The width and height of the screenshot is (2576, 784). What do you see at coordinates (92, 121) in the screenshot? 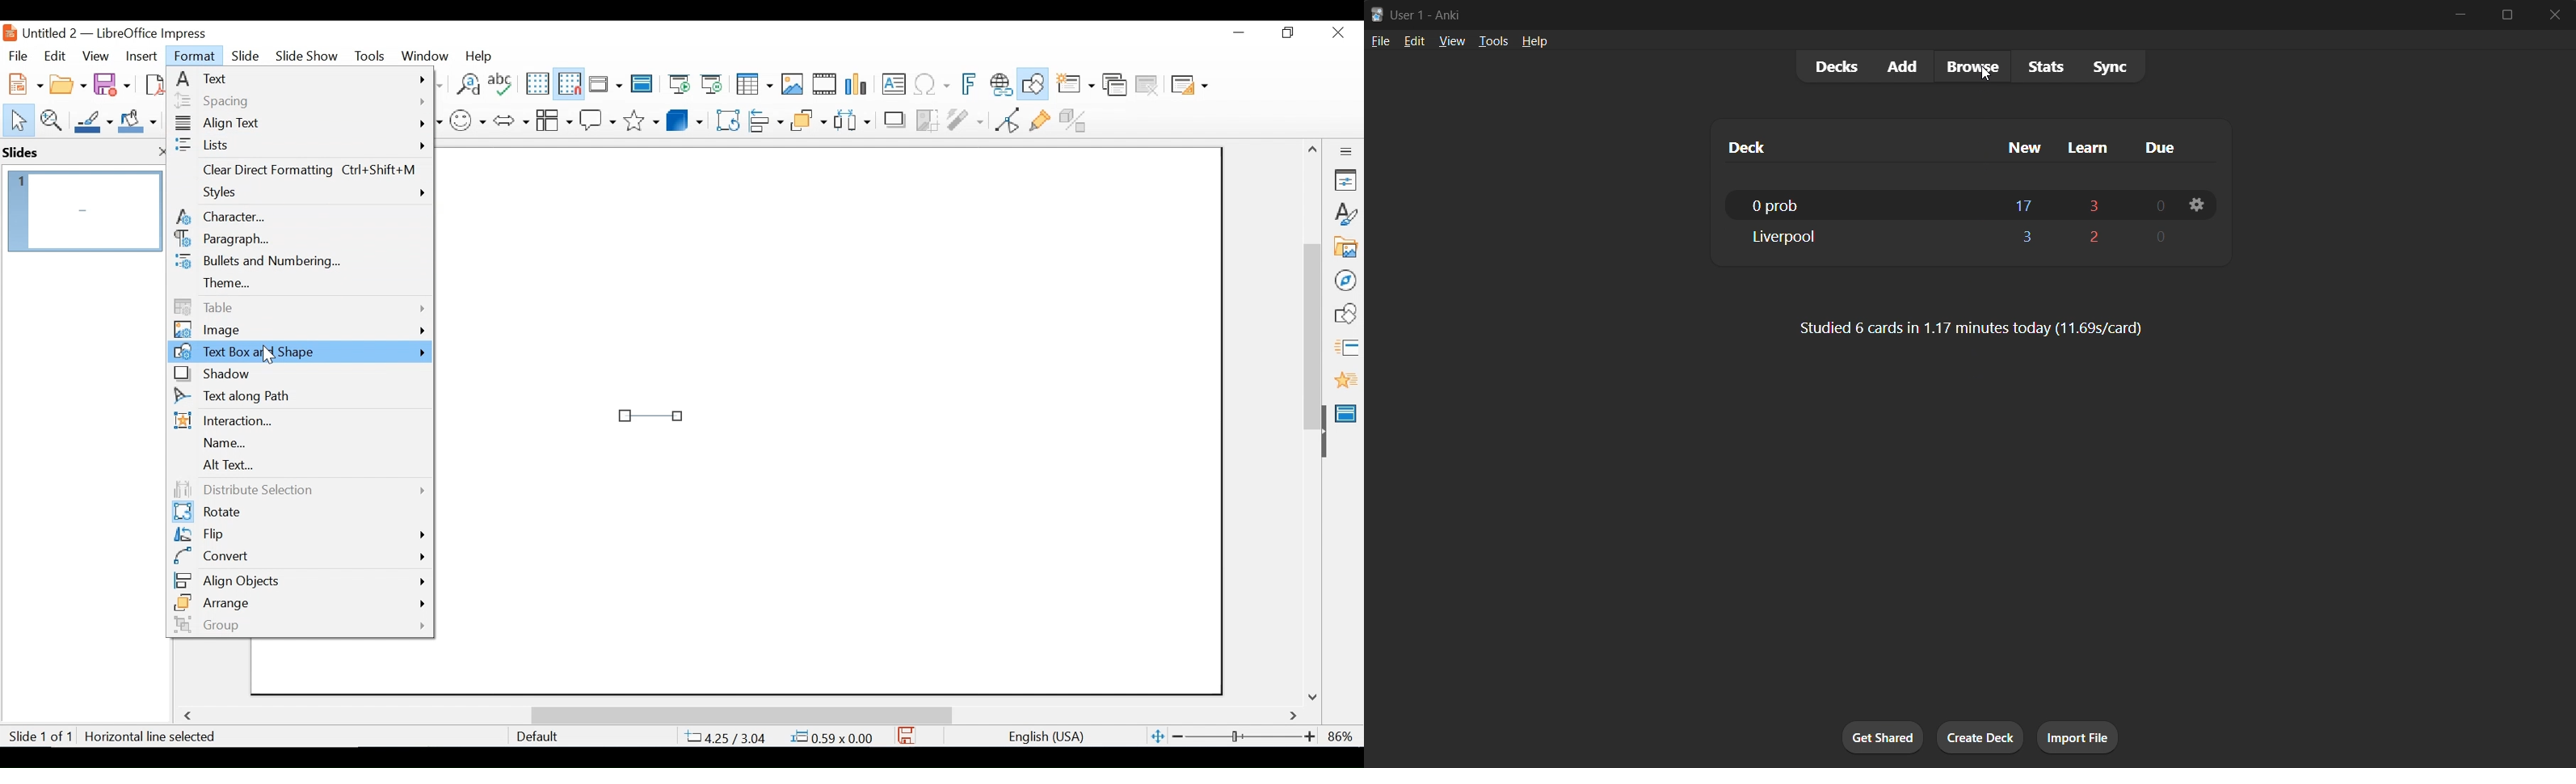
I see `Line Color` at bounding box center [92, 121].